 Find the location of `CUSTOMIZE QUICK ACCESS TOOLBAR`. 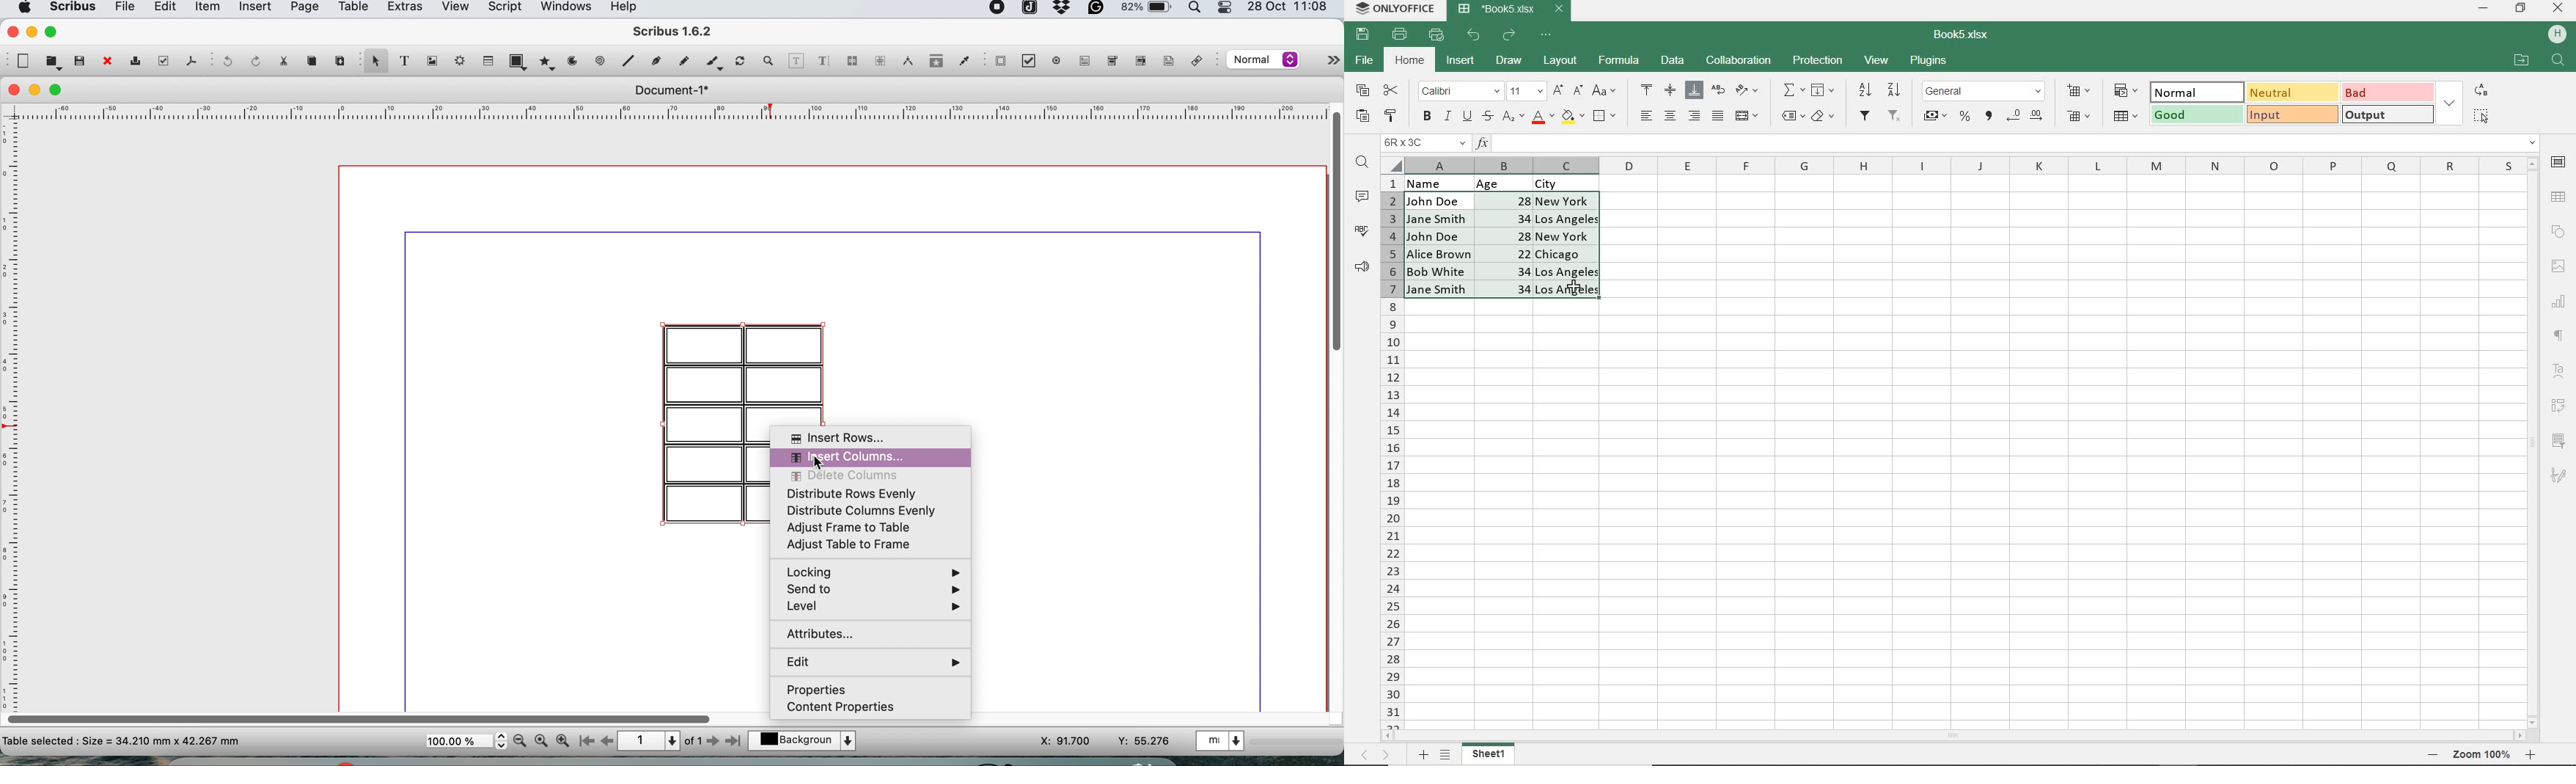

CUSTOMIZE QUICK ACCESS TOOLBAR is located at coordinates (1550, 34).